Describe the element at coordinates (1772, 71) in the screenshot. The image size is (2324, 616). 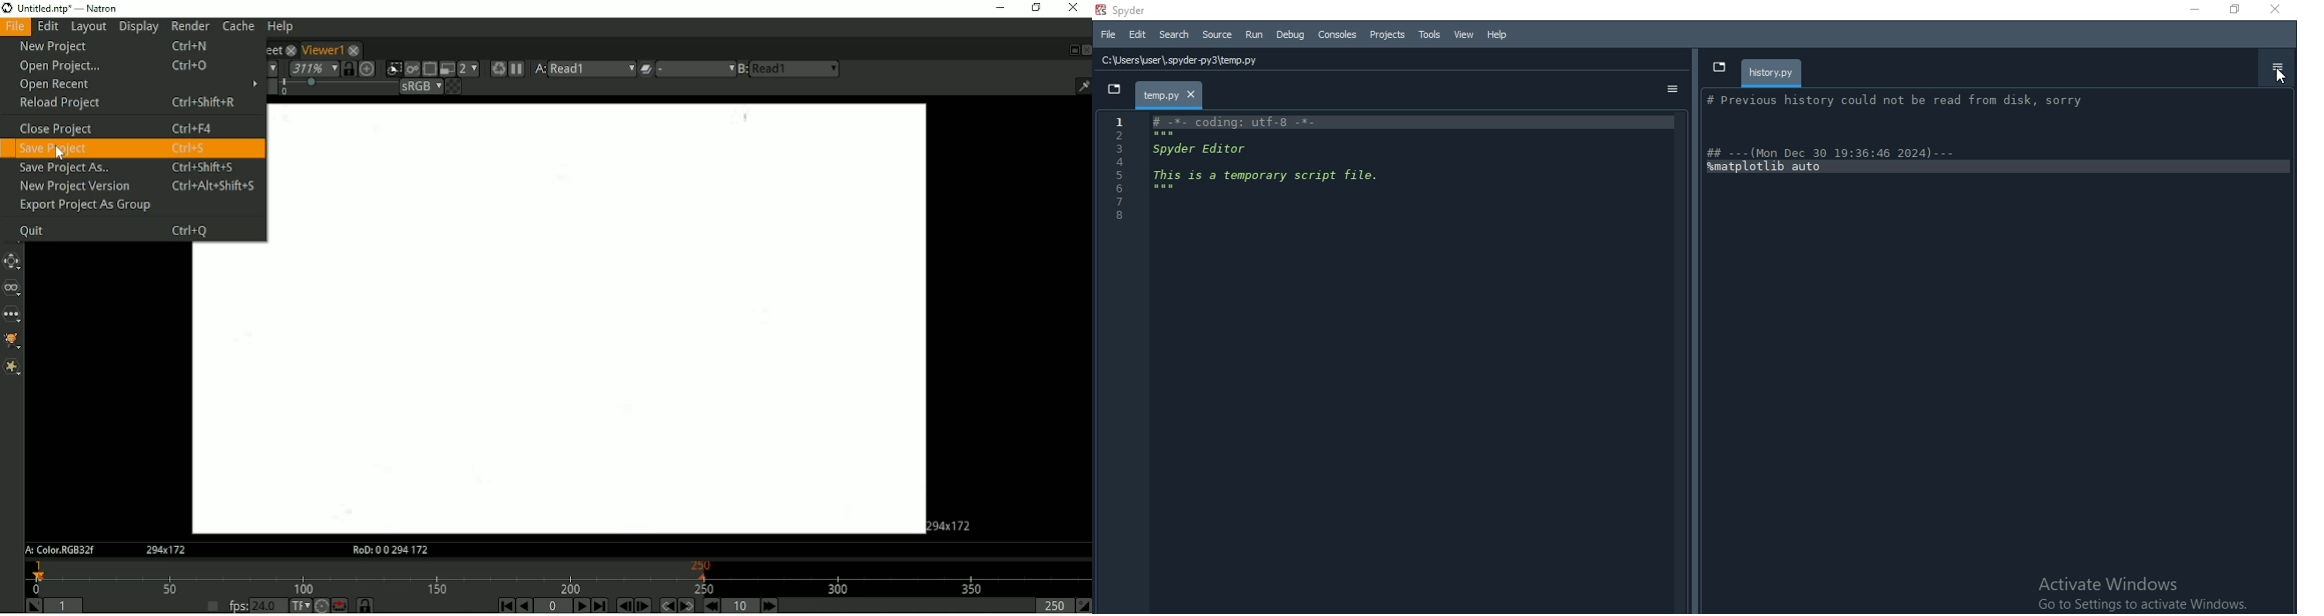
I see `history.py` at that location.